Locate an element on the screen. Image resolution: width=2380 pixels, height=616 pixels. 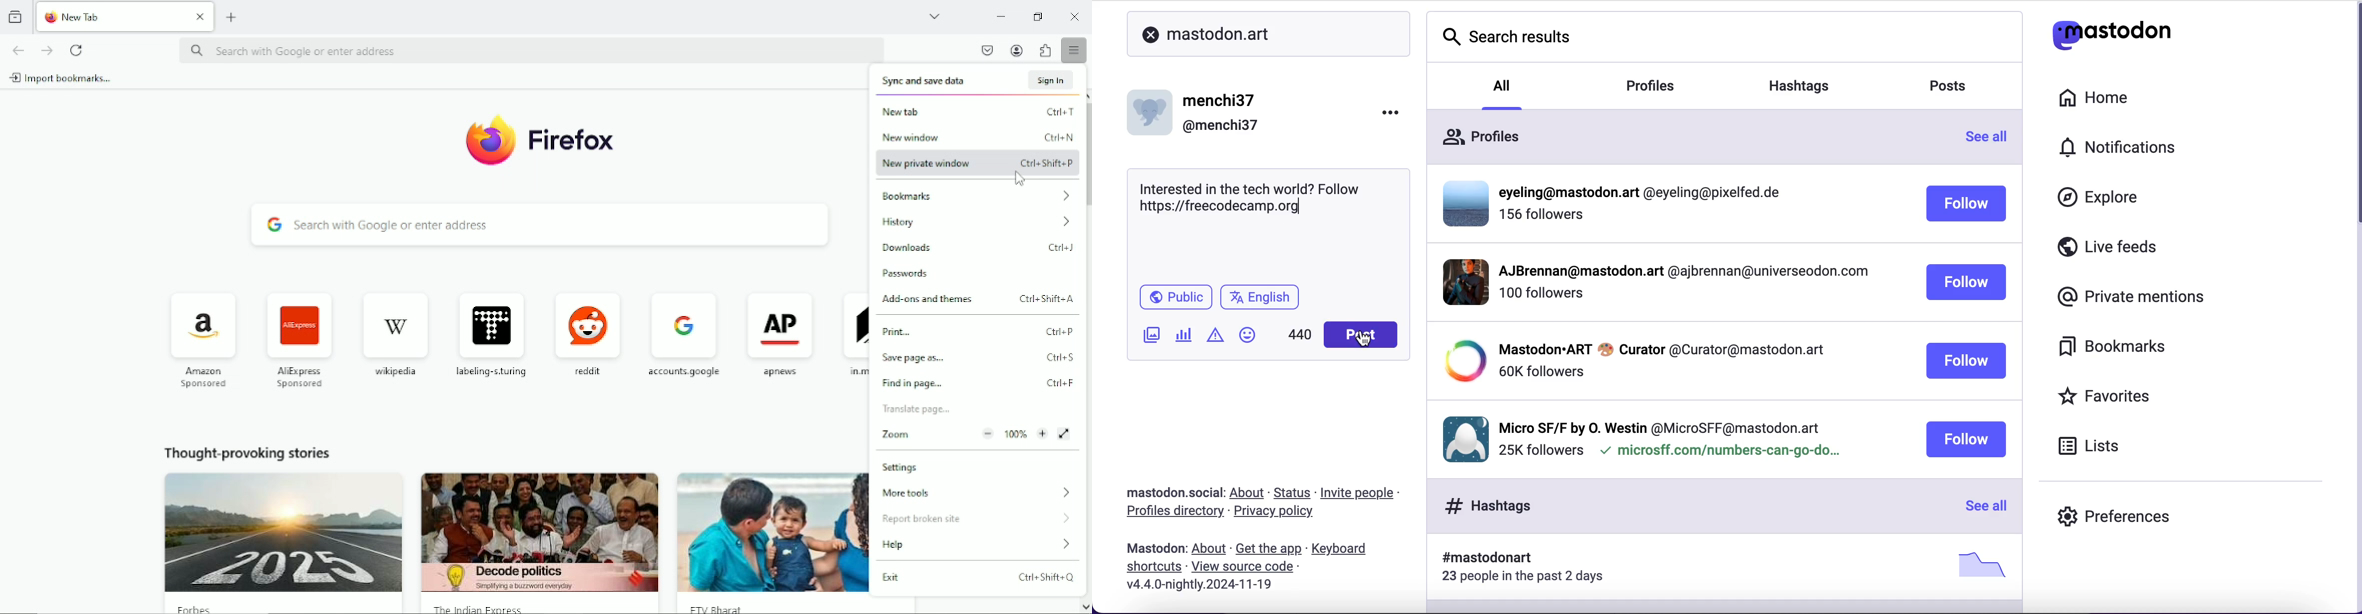
profiles directory is located at coordinates (1174, 514).